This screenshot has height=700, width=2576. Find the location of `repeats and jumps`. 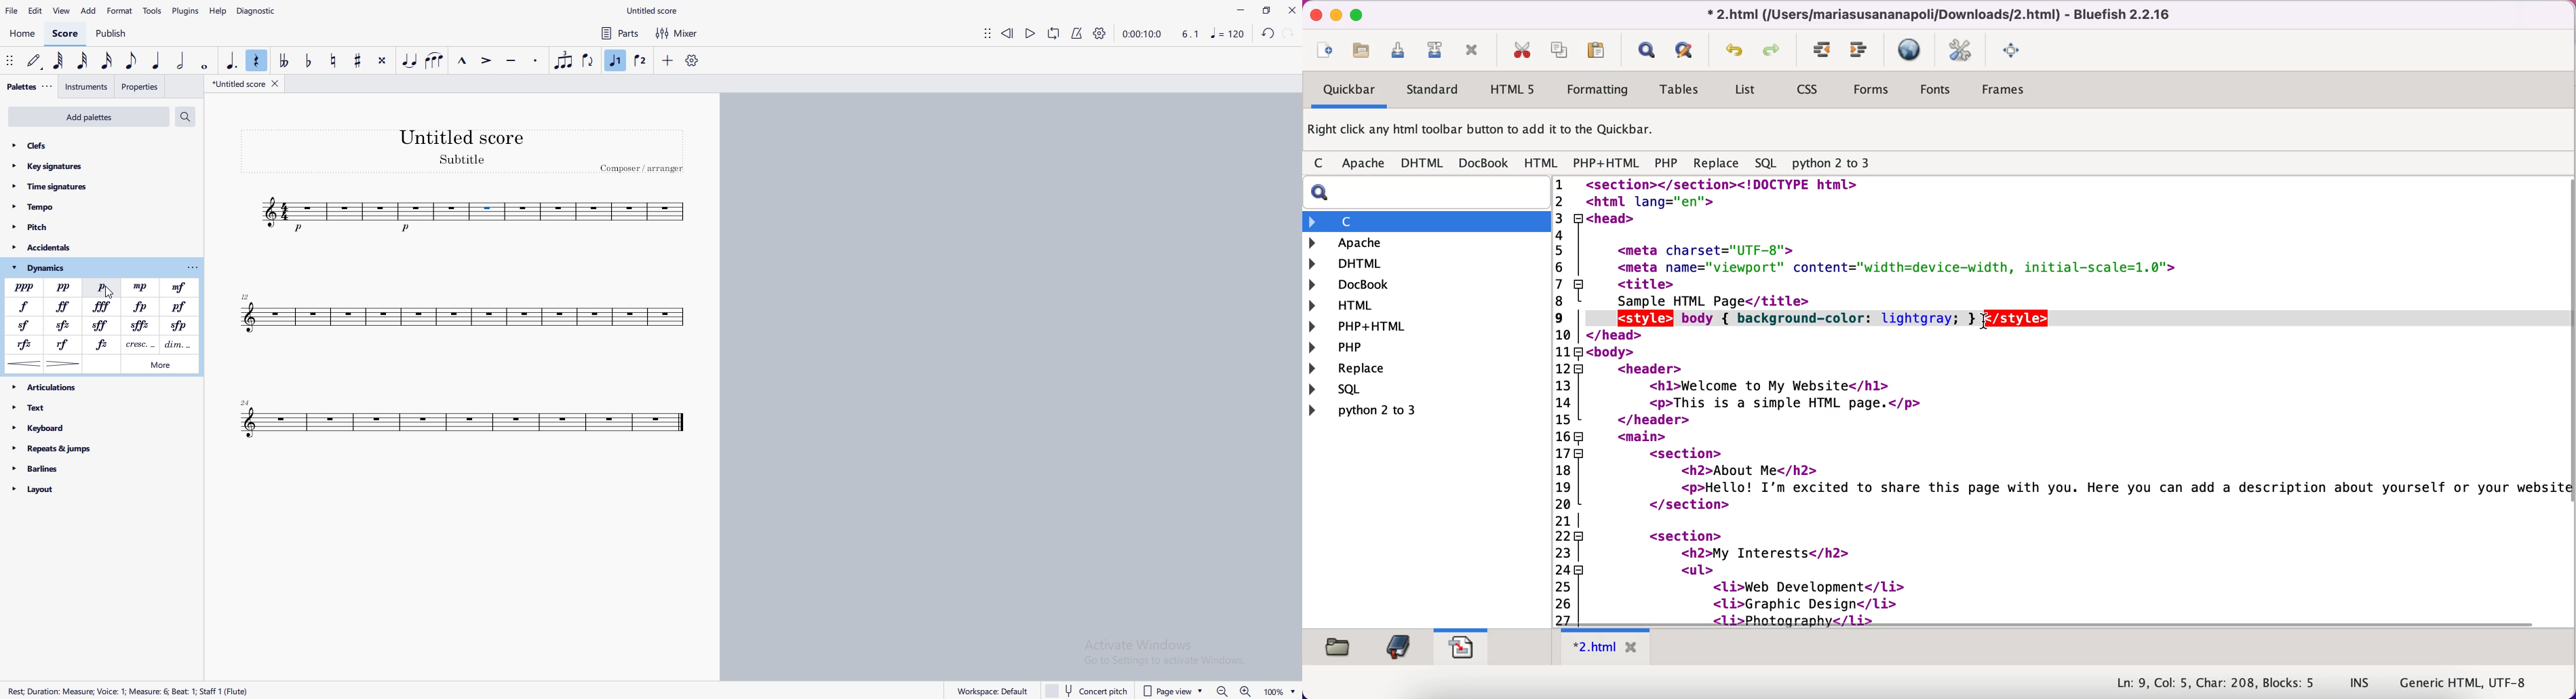

repeats and jumps is located at coordinates (85, 450).